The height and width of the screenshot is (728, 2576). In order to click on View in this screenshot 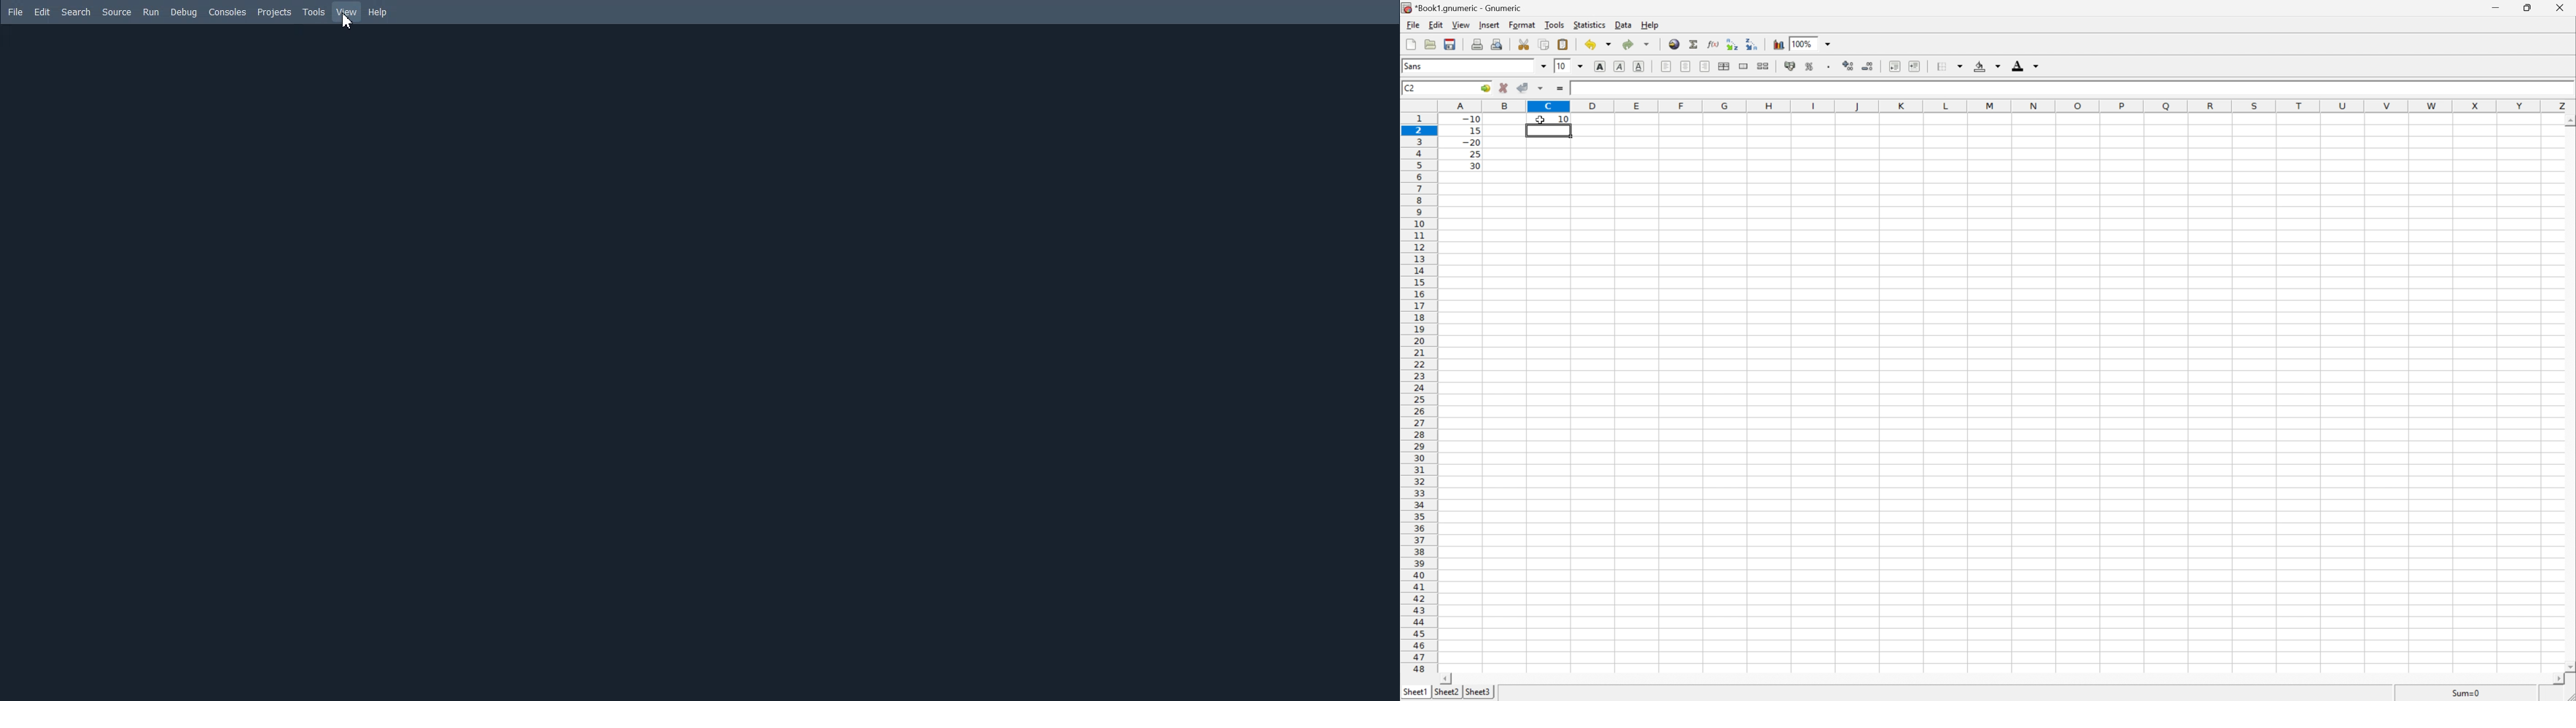, I will do `click(1461, 25)`.